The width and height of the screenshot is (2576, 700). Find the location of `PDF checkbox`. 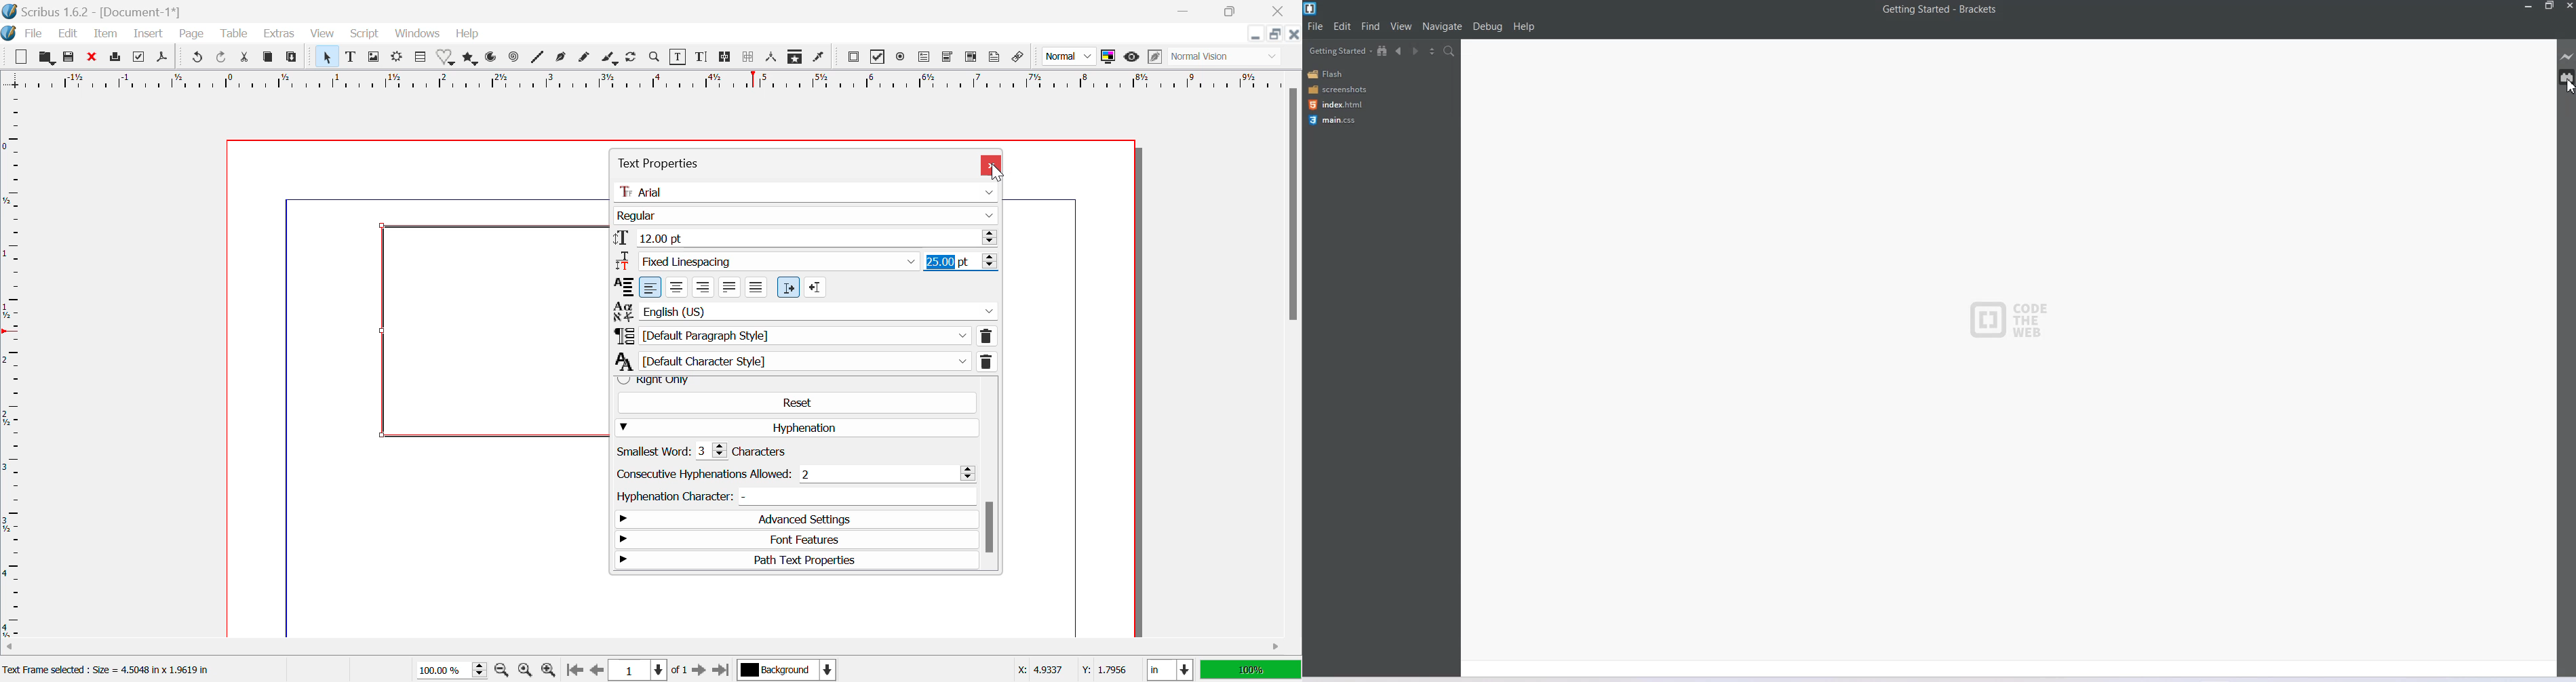

PDF checkbox is located at coordinates (878, 56).